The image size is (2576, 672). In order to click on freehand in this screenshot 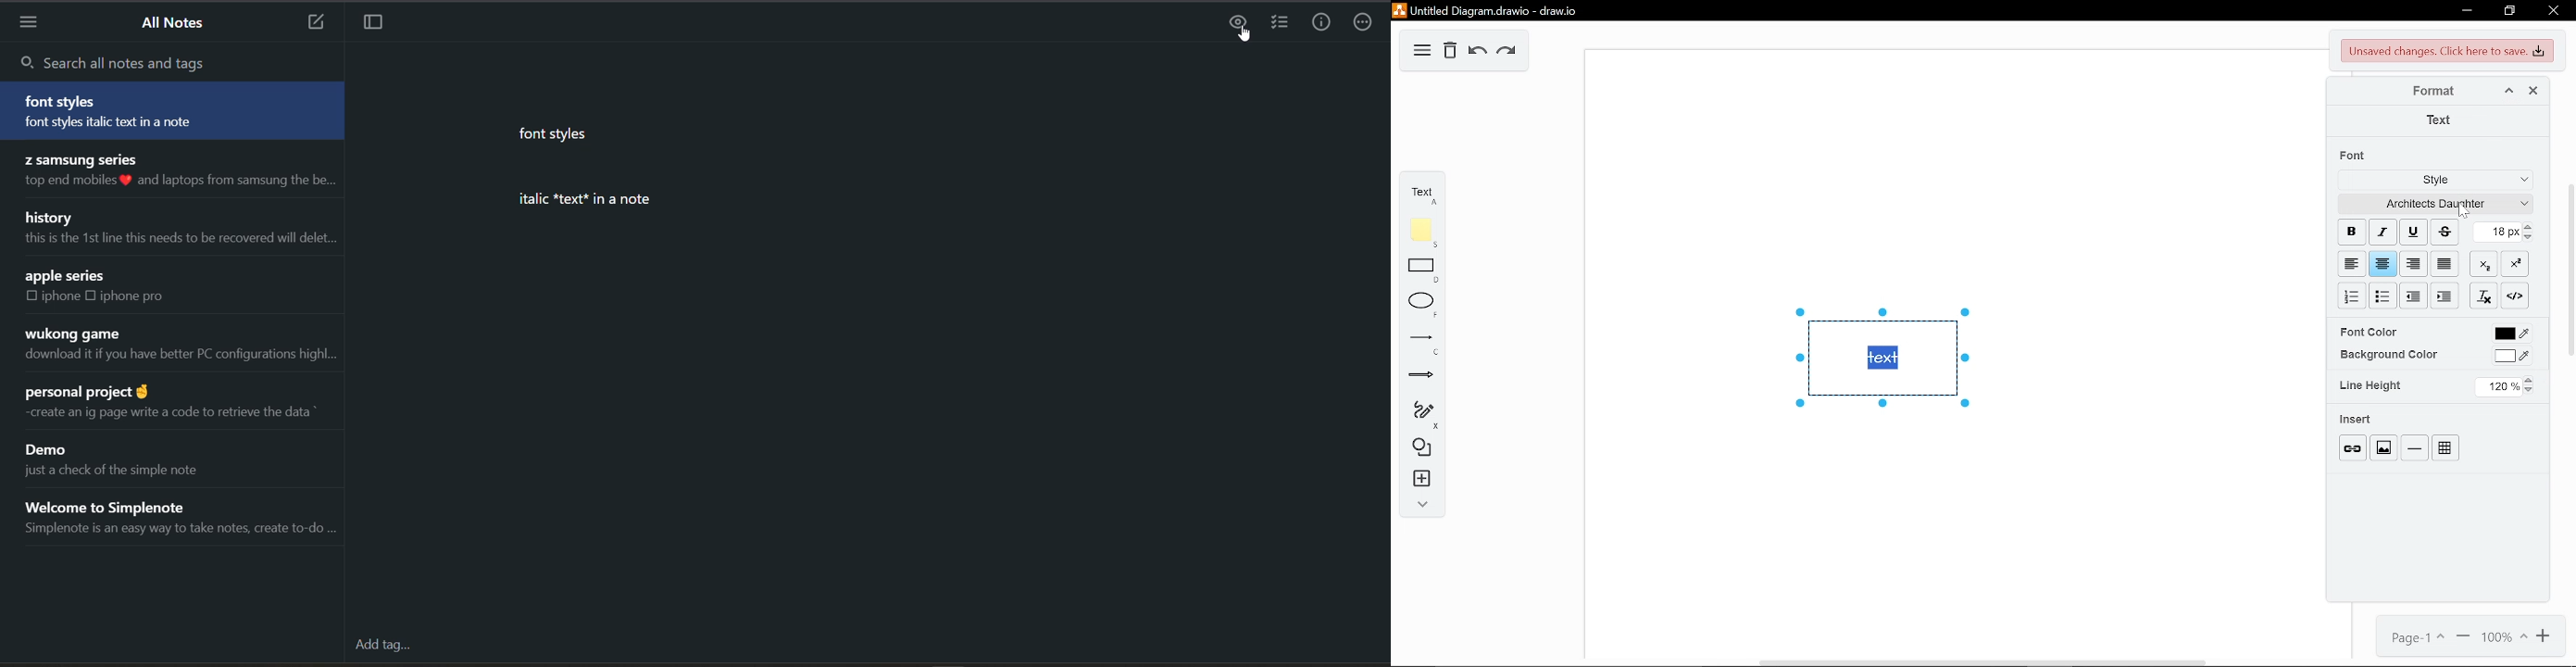, I will do `click(1417, 416)`.